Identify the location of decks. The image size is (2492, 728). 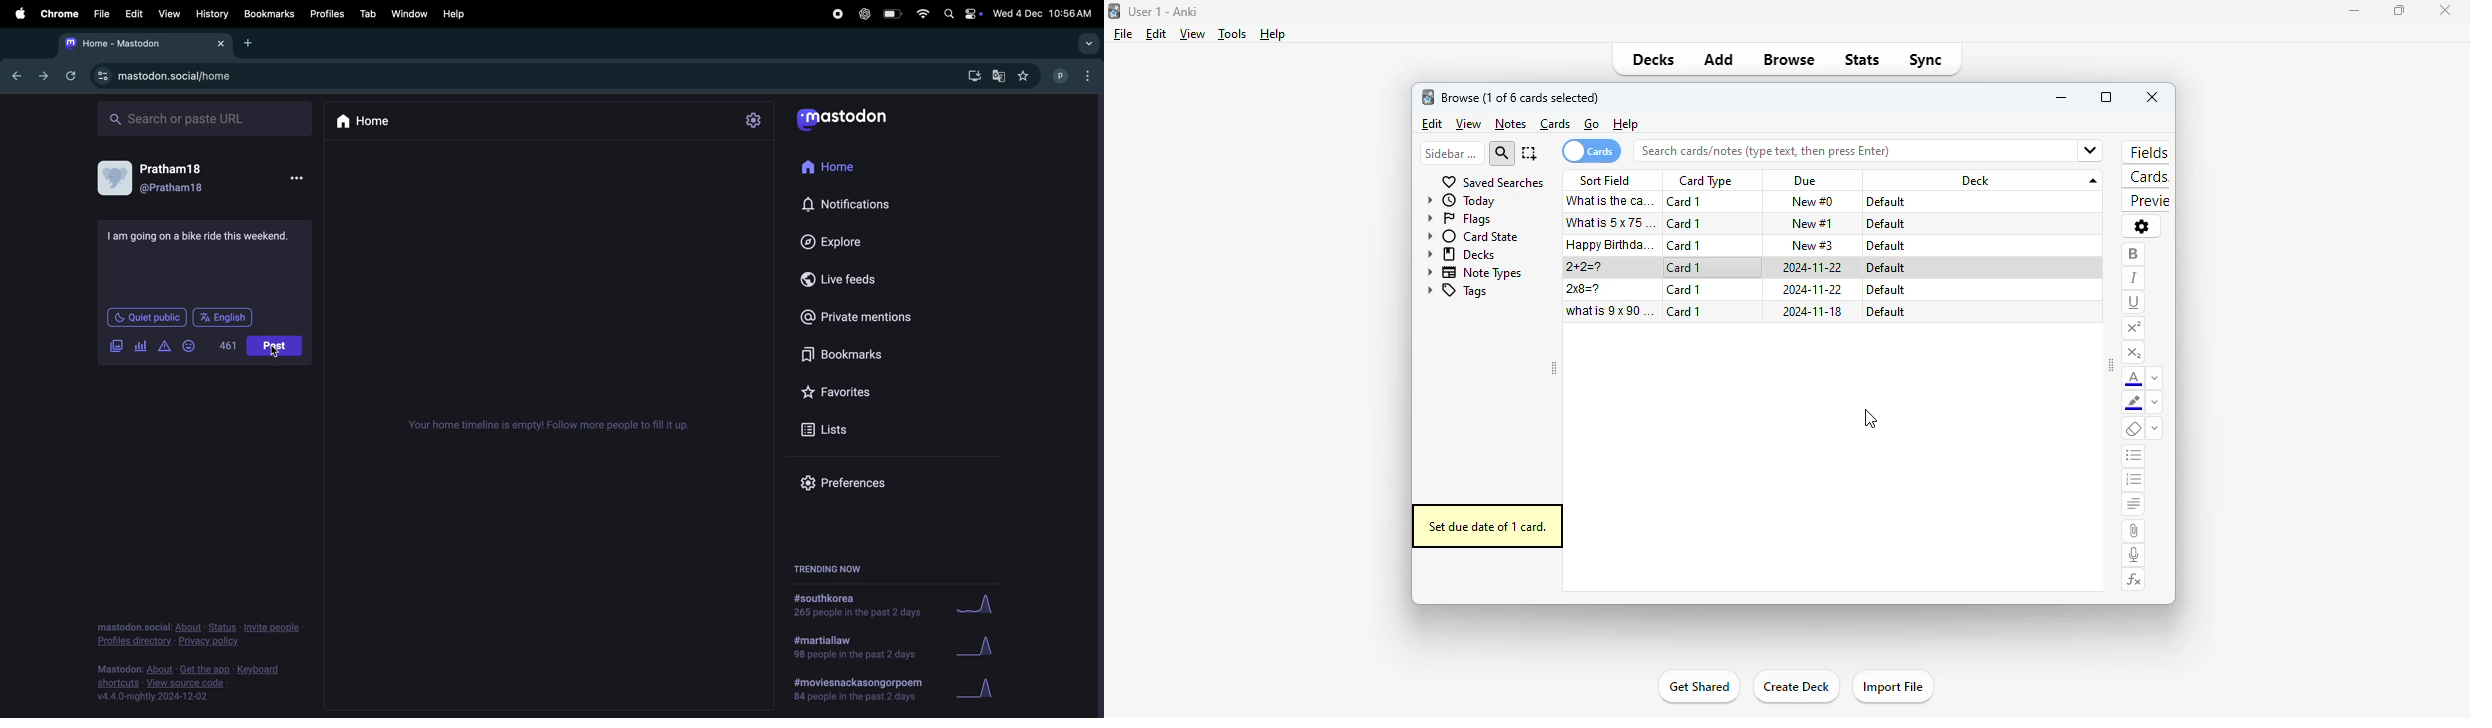
(1654, 59).